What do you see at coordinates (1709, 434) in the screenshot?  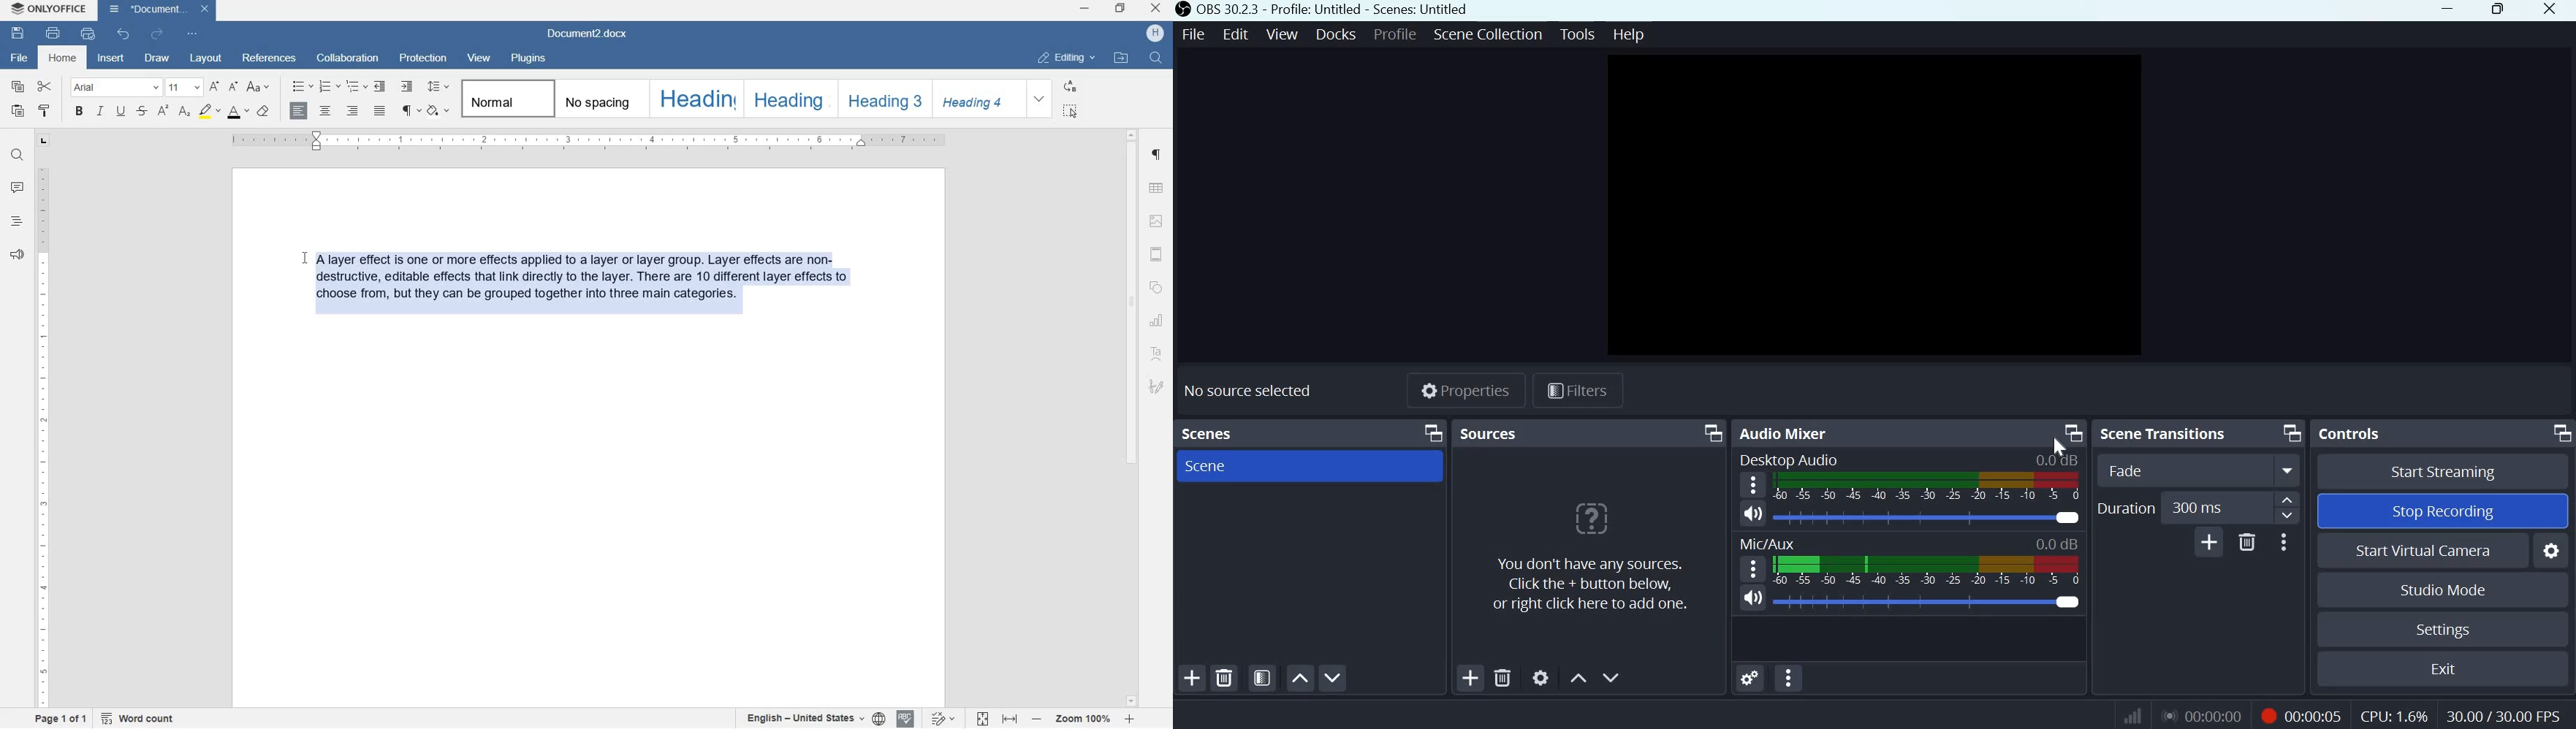 I see `Dock Options icon` at bounding box center [1709, 434].